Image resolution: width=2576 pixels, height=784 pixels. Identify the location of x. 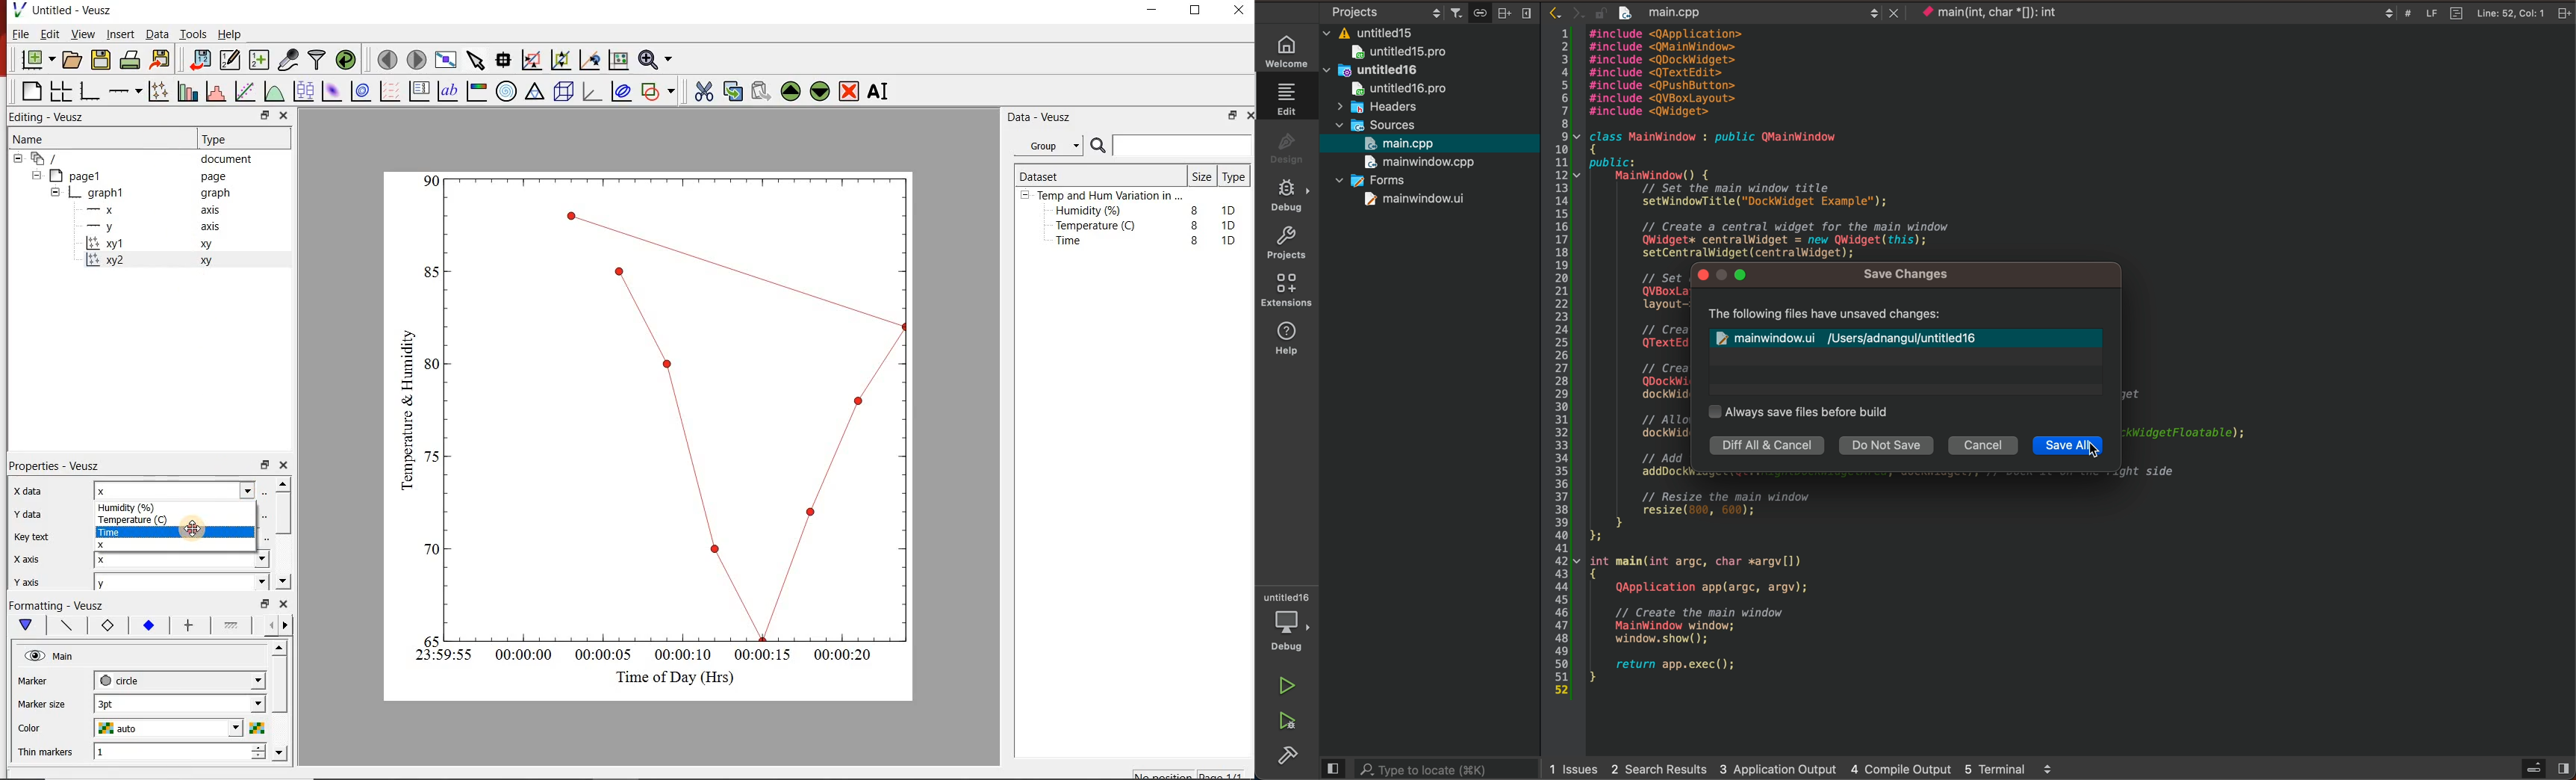
(134, 490).